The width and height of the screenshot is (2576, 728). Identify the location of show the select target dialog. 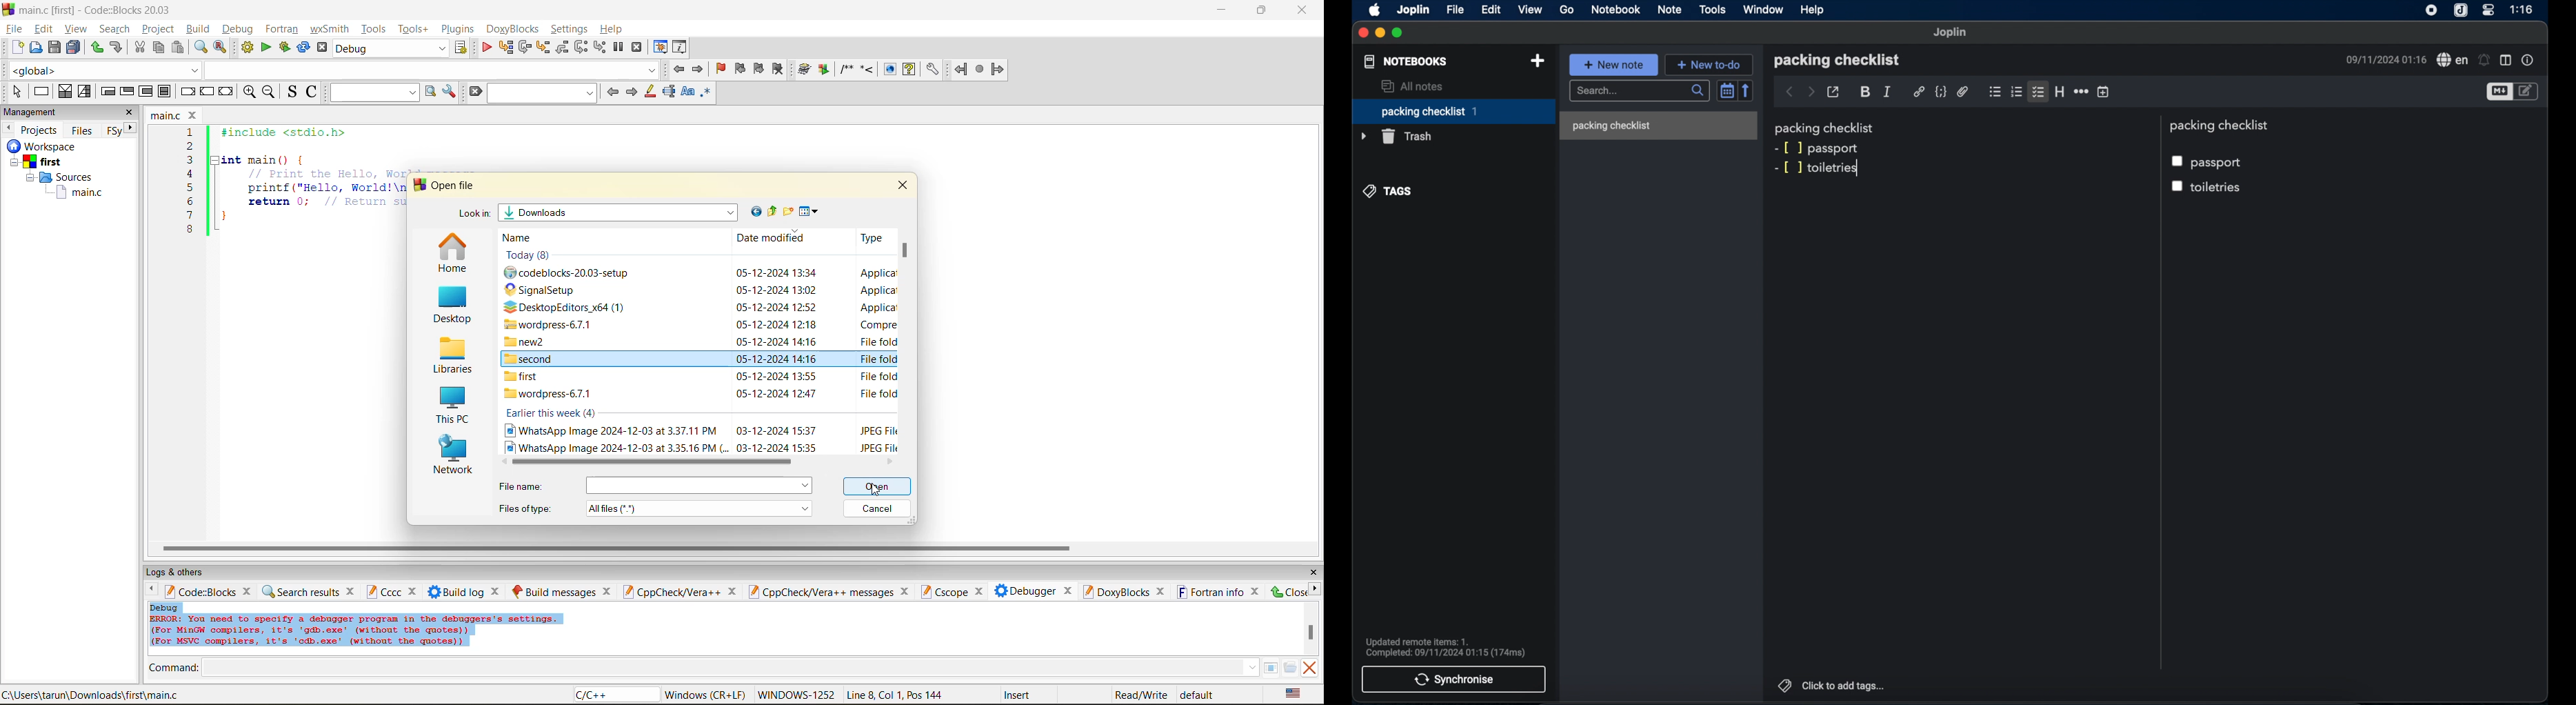
(462, 48).